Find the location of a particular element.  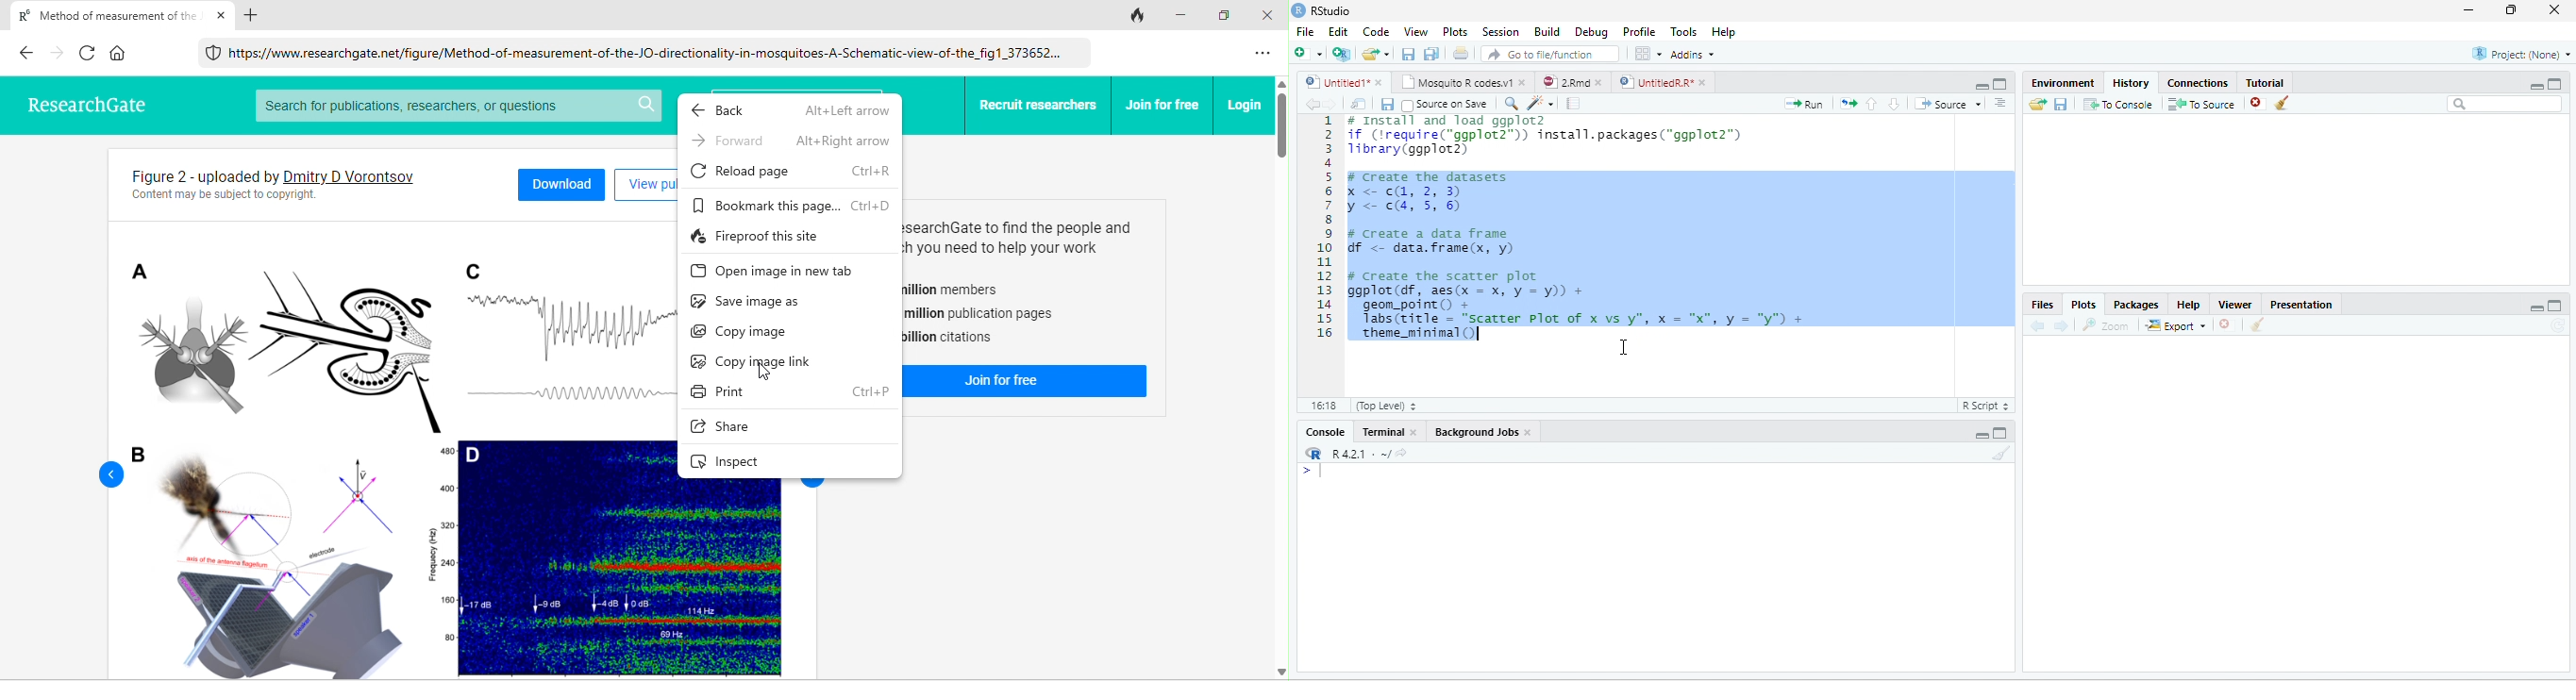

Viewer is located at coordinates (2236, 304).